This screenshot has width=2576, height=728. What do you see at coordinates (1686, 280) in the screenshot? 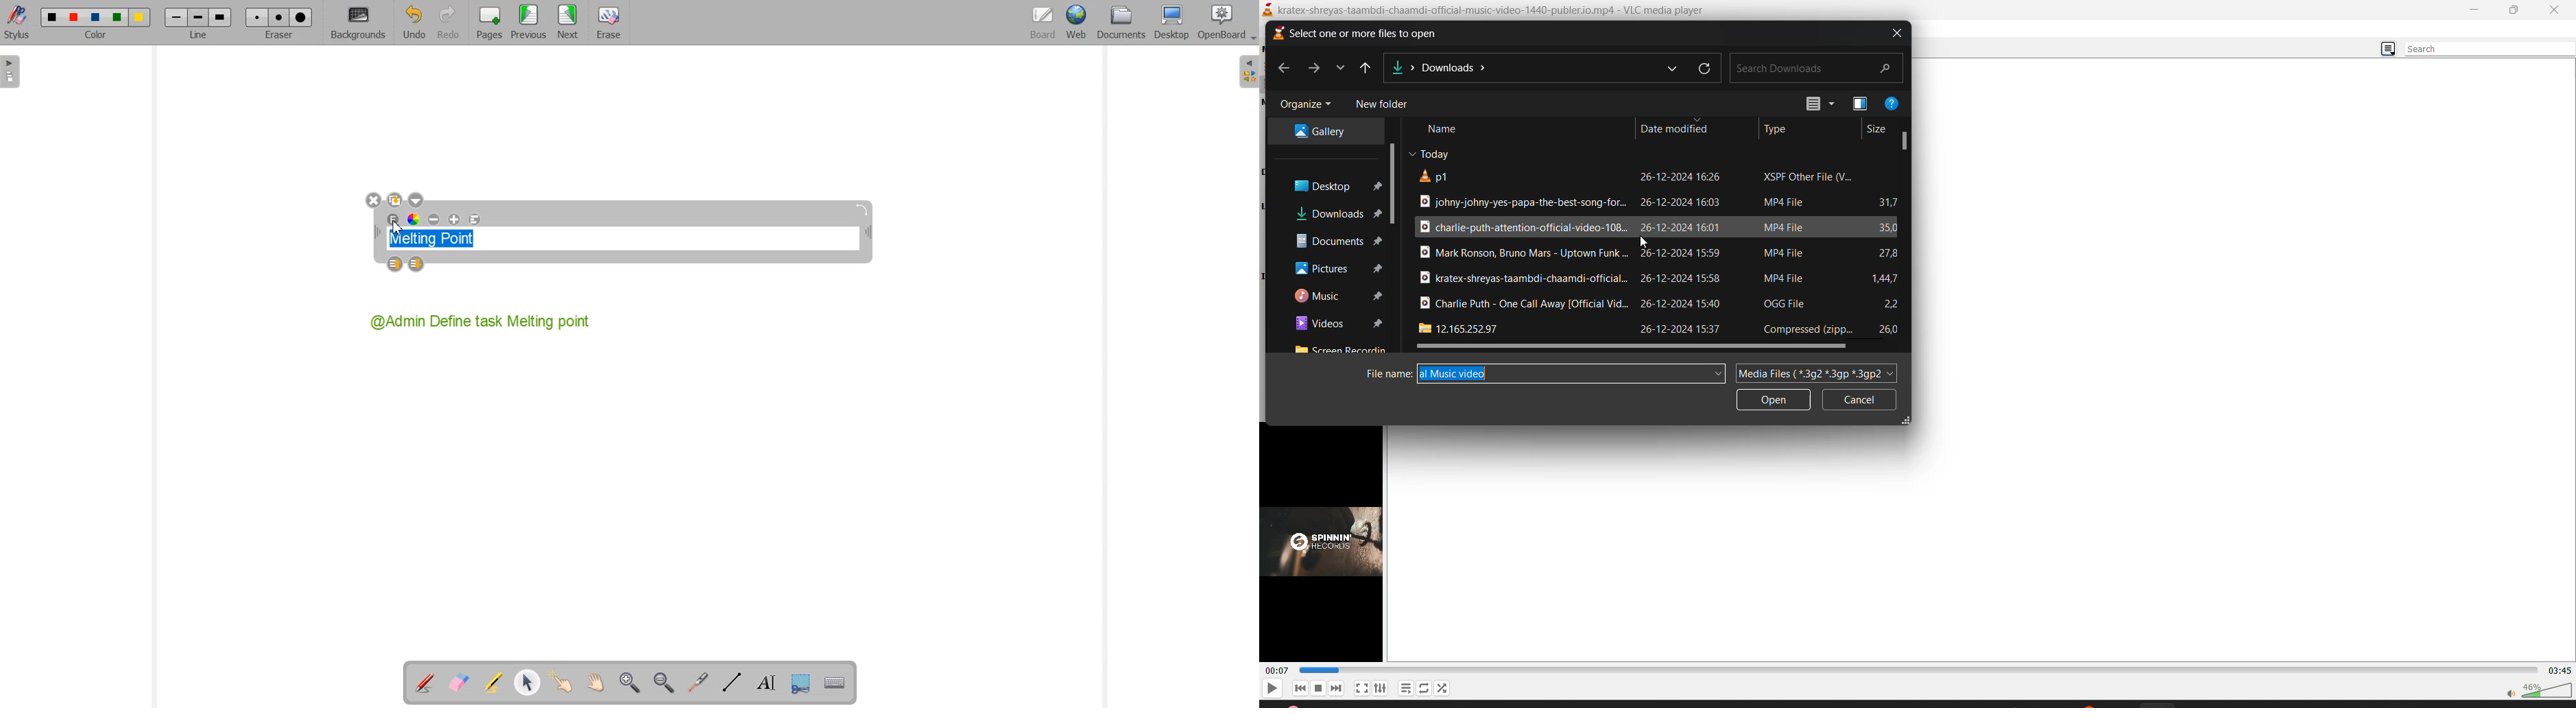
I see `date modified` at bounding box center [1686, 280].